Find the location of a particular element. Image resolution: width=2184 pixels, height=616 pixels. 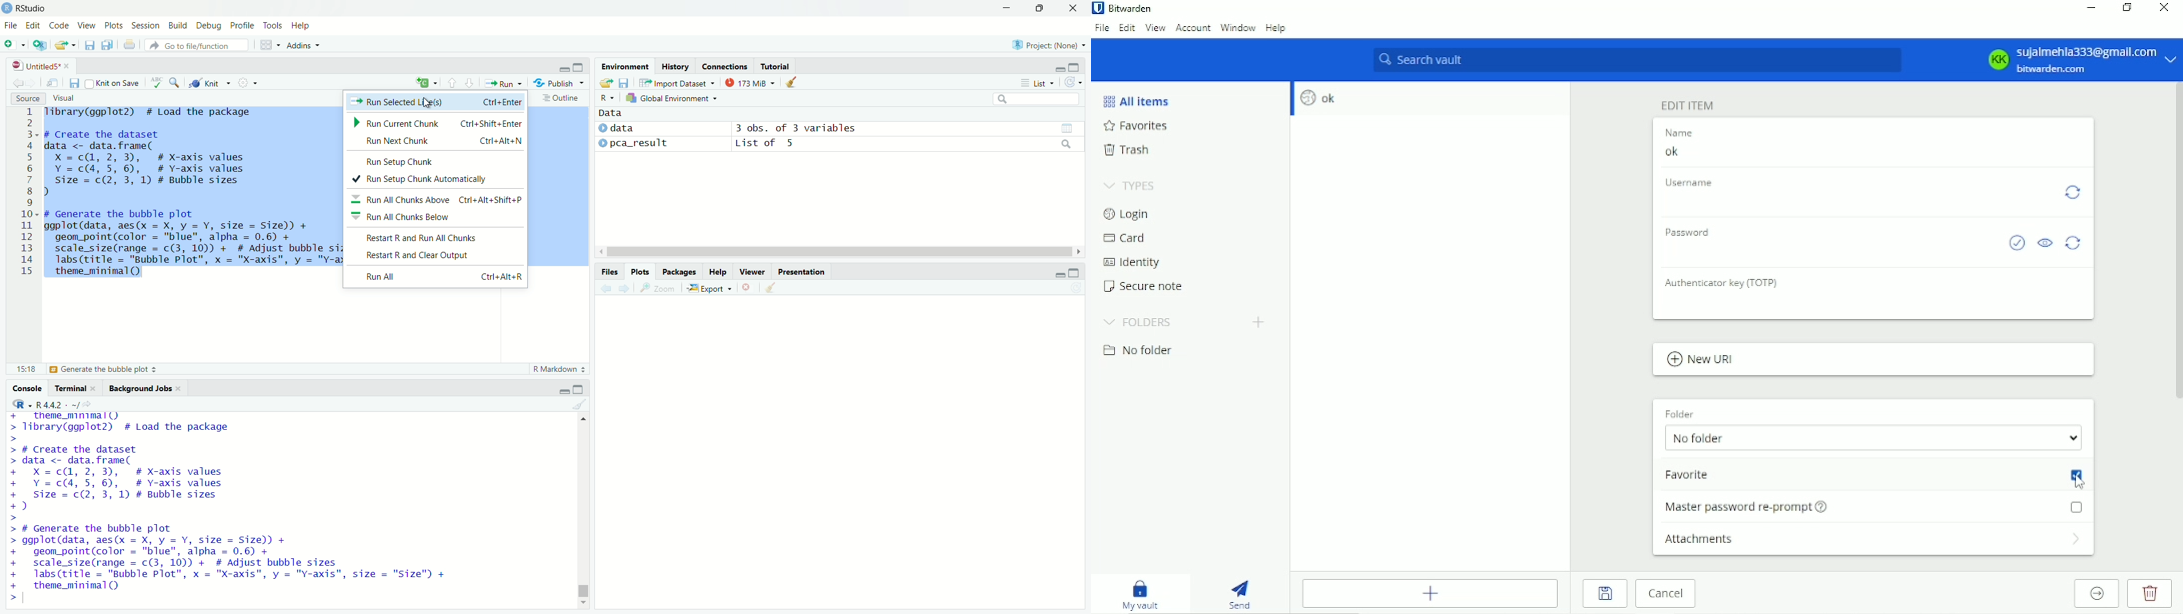

workspace panes is located at coordinates (268, 45).